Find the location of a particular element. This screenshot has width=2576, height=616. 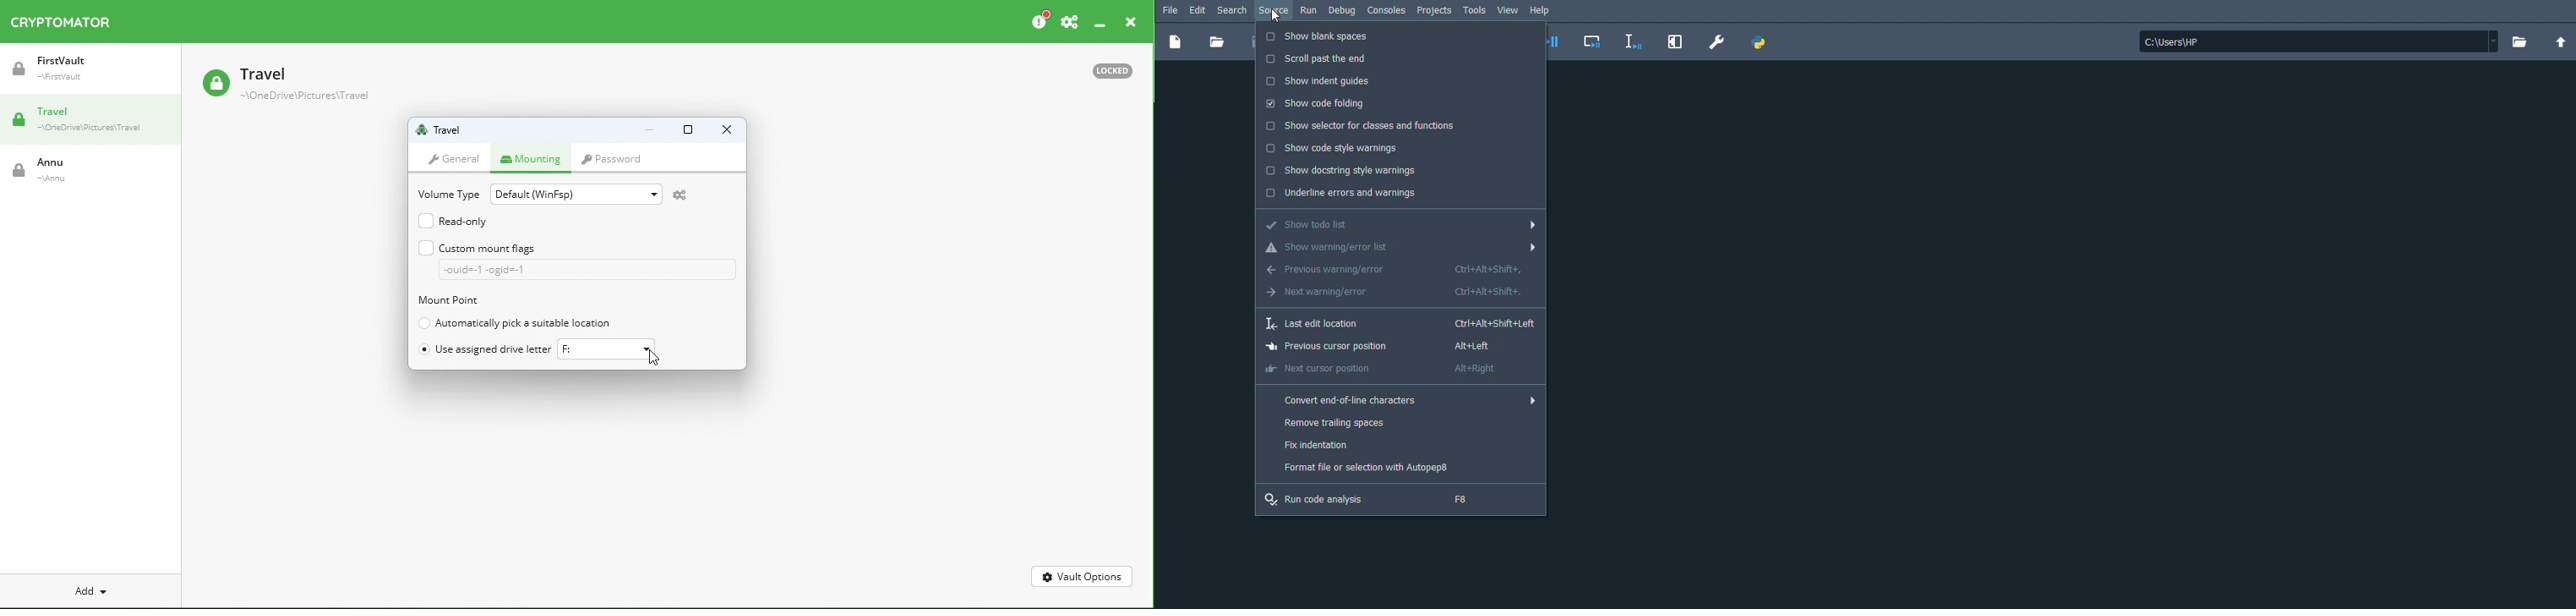

Help is located at coordinates (1543, 11).